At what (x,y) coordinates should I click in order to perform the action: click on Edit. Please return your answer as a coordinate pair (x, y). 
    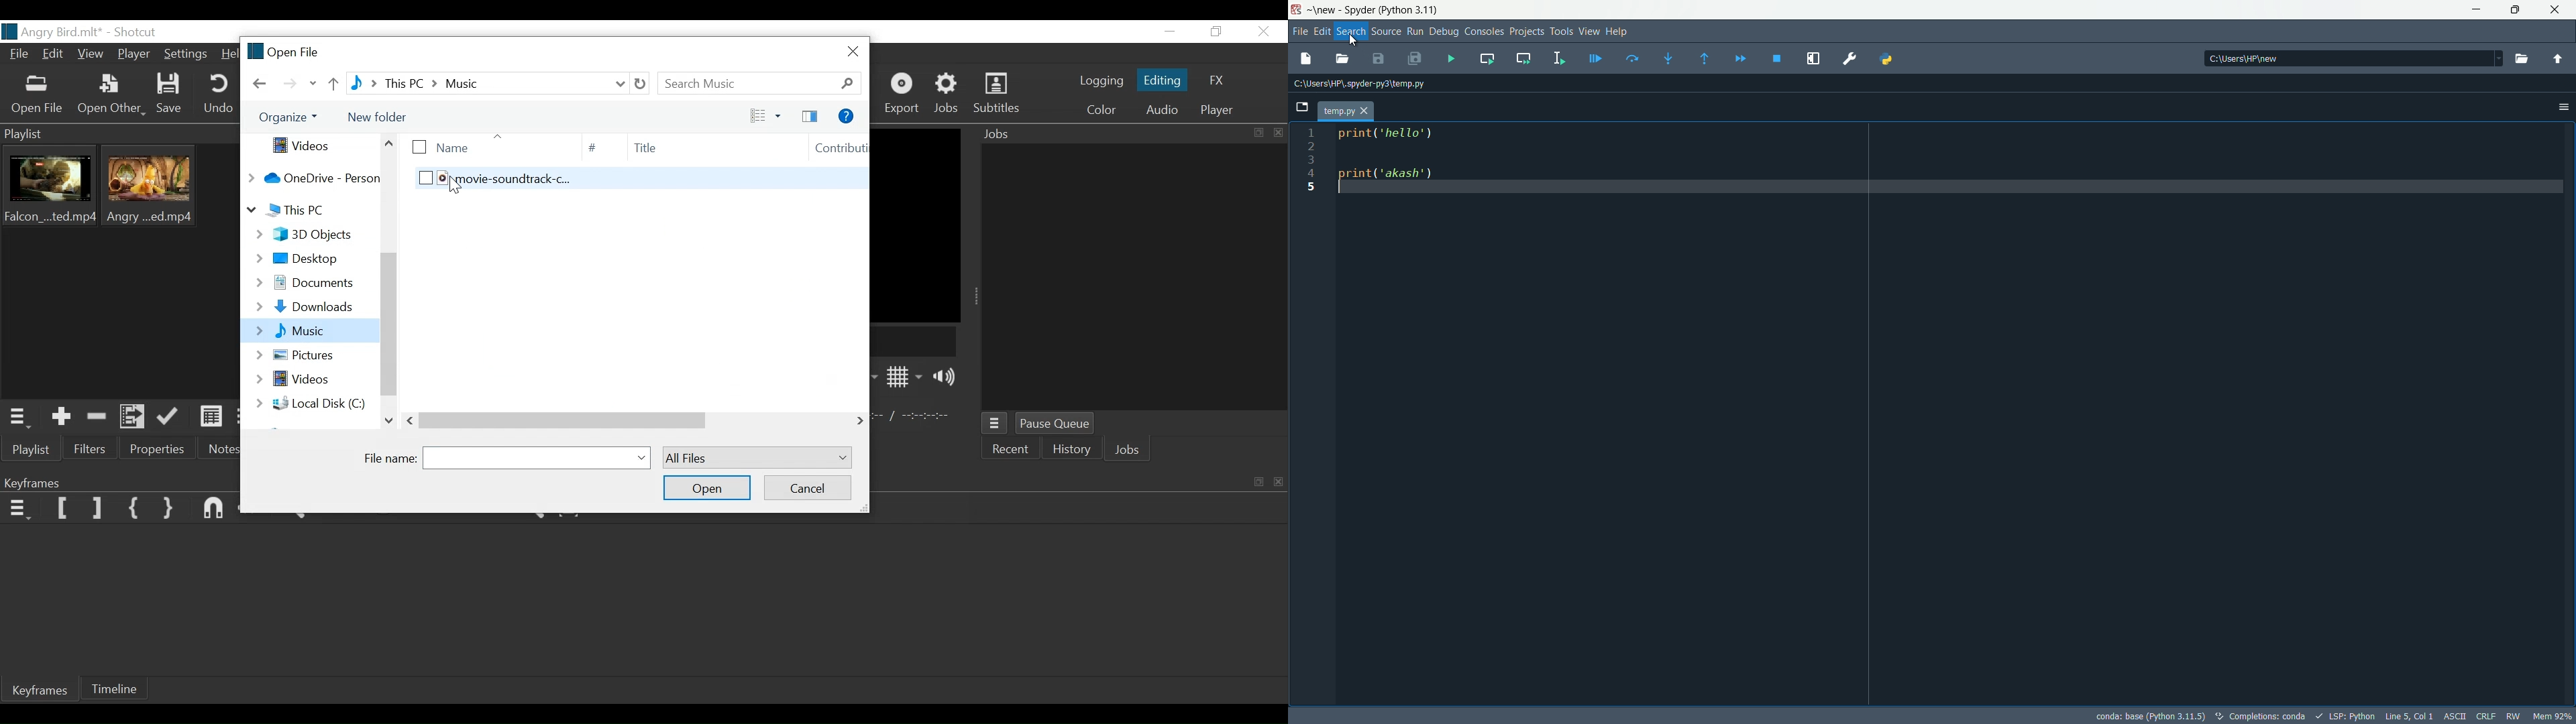
    Looking at the image, I should click on (55, 56).